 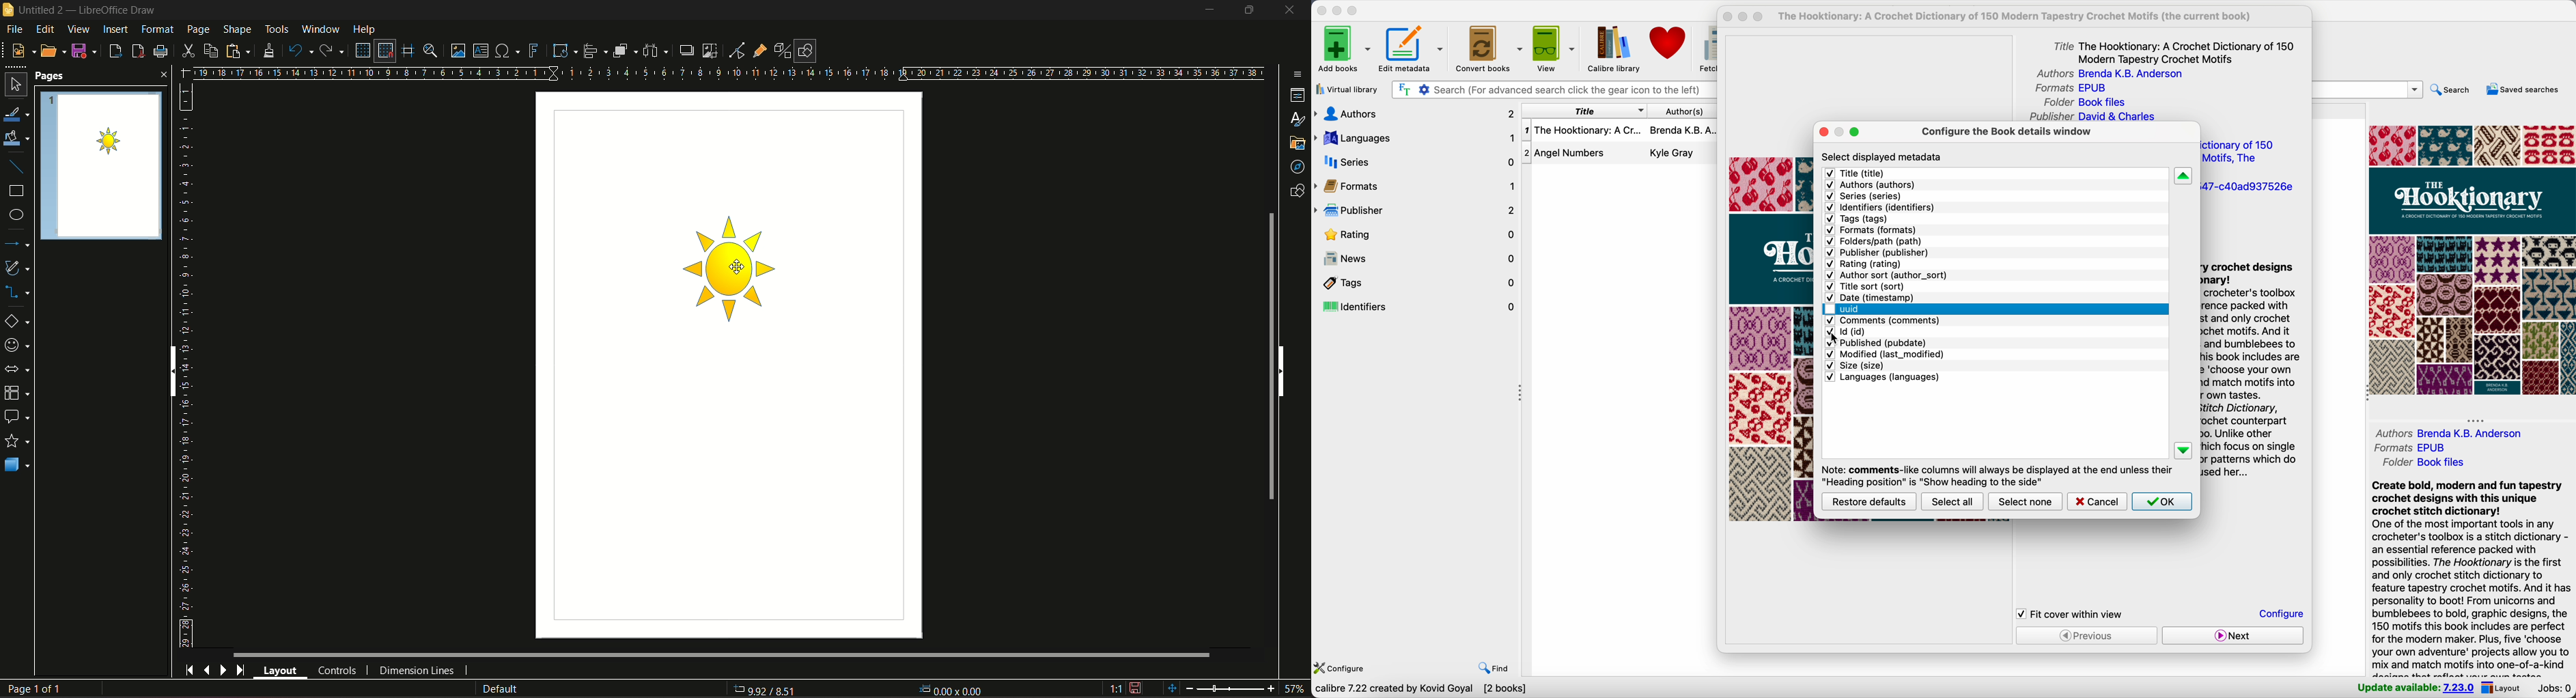 What do you see at coordinates (1117, 690) in the screenshot?
I see `ratio` at bounding box center [1117, 690].